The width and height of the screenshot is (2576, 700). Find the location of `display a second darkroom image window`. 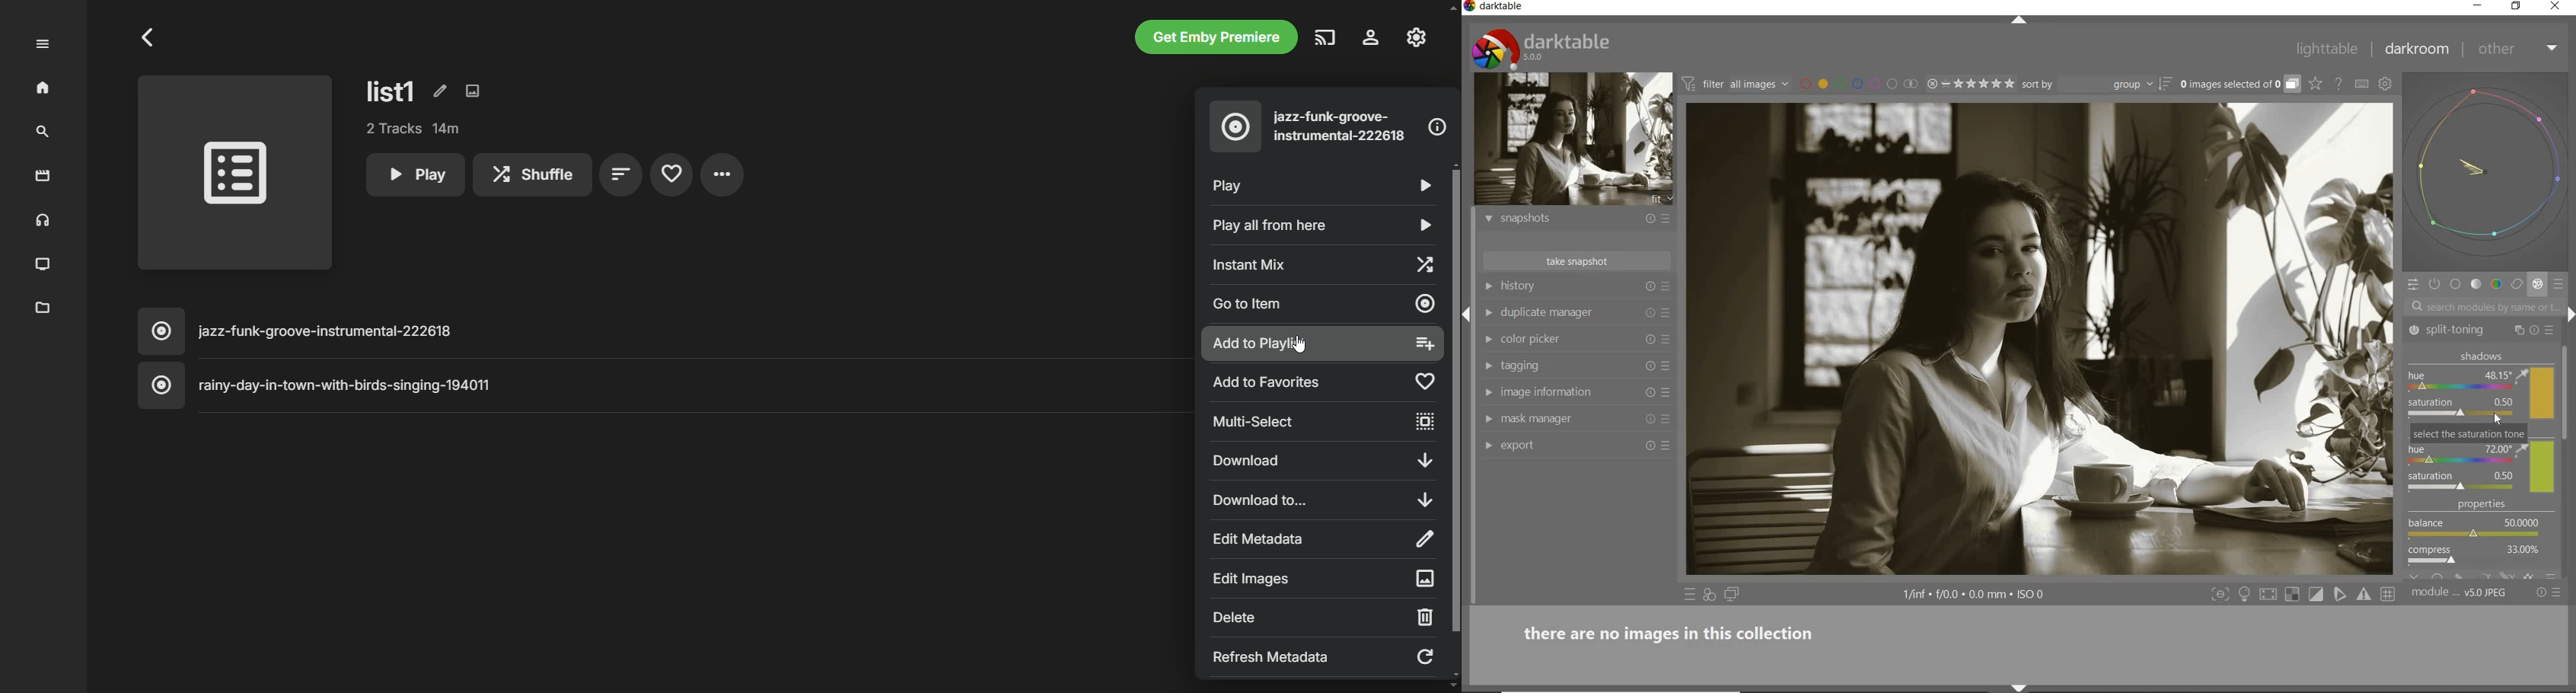

display a second darkroom image window is located at coordinates (1732, 595).